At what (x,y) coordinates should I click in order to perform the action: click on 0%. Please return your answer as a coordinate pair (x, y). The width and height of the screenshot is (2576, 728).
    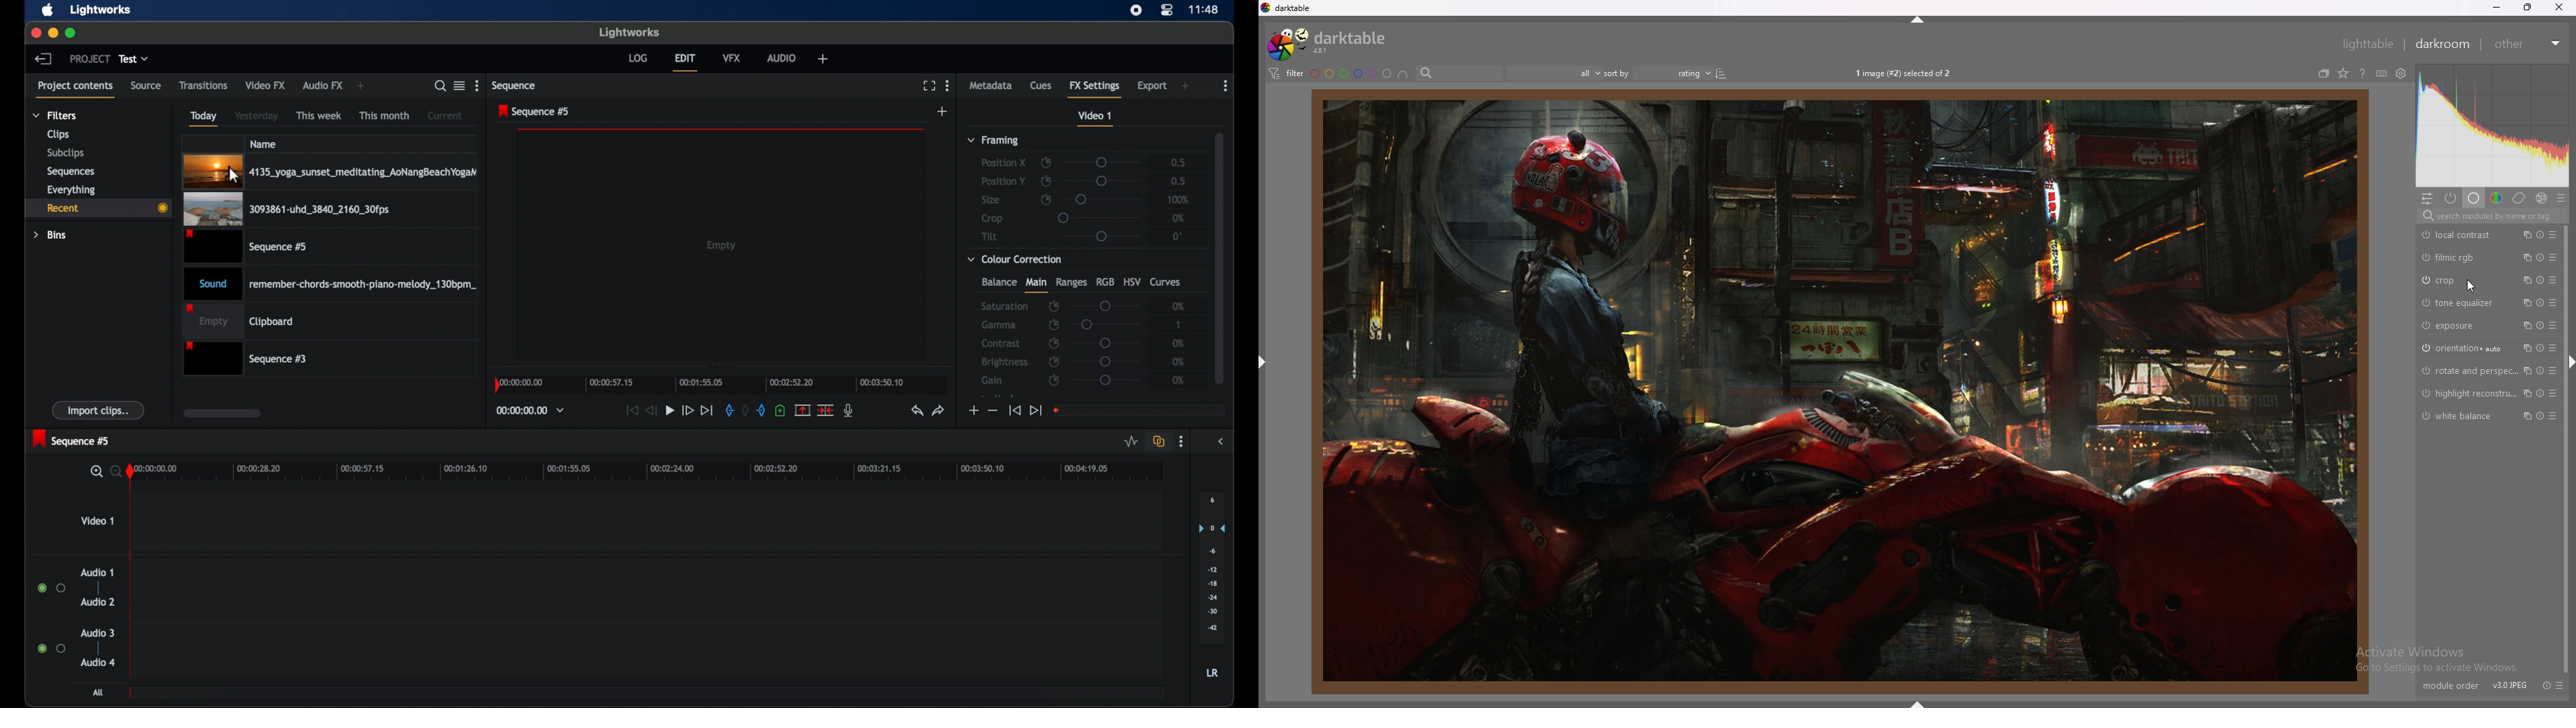
    Looking at the image, I should click on (1180, 218).